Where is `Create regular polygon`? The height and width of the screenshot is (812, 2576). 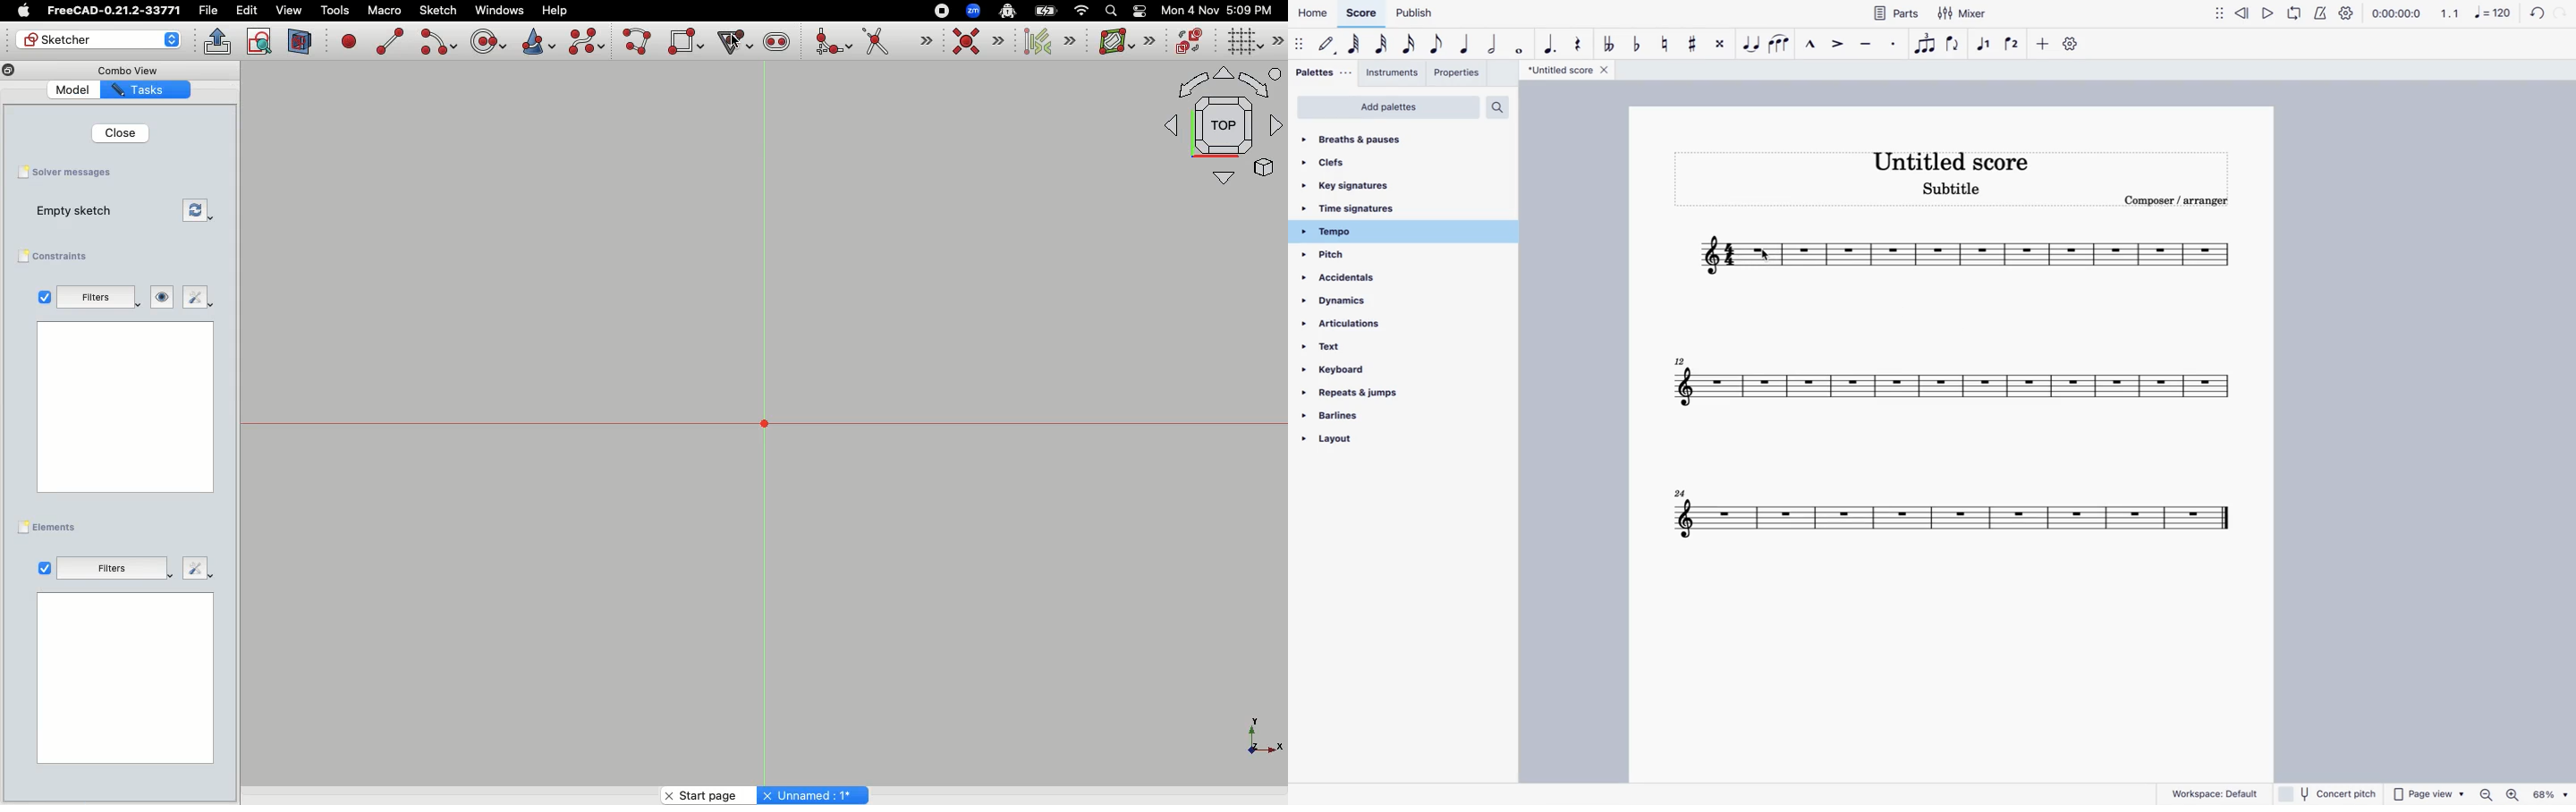
Create regular polygon is located at coordinates (733, 41).